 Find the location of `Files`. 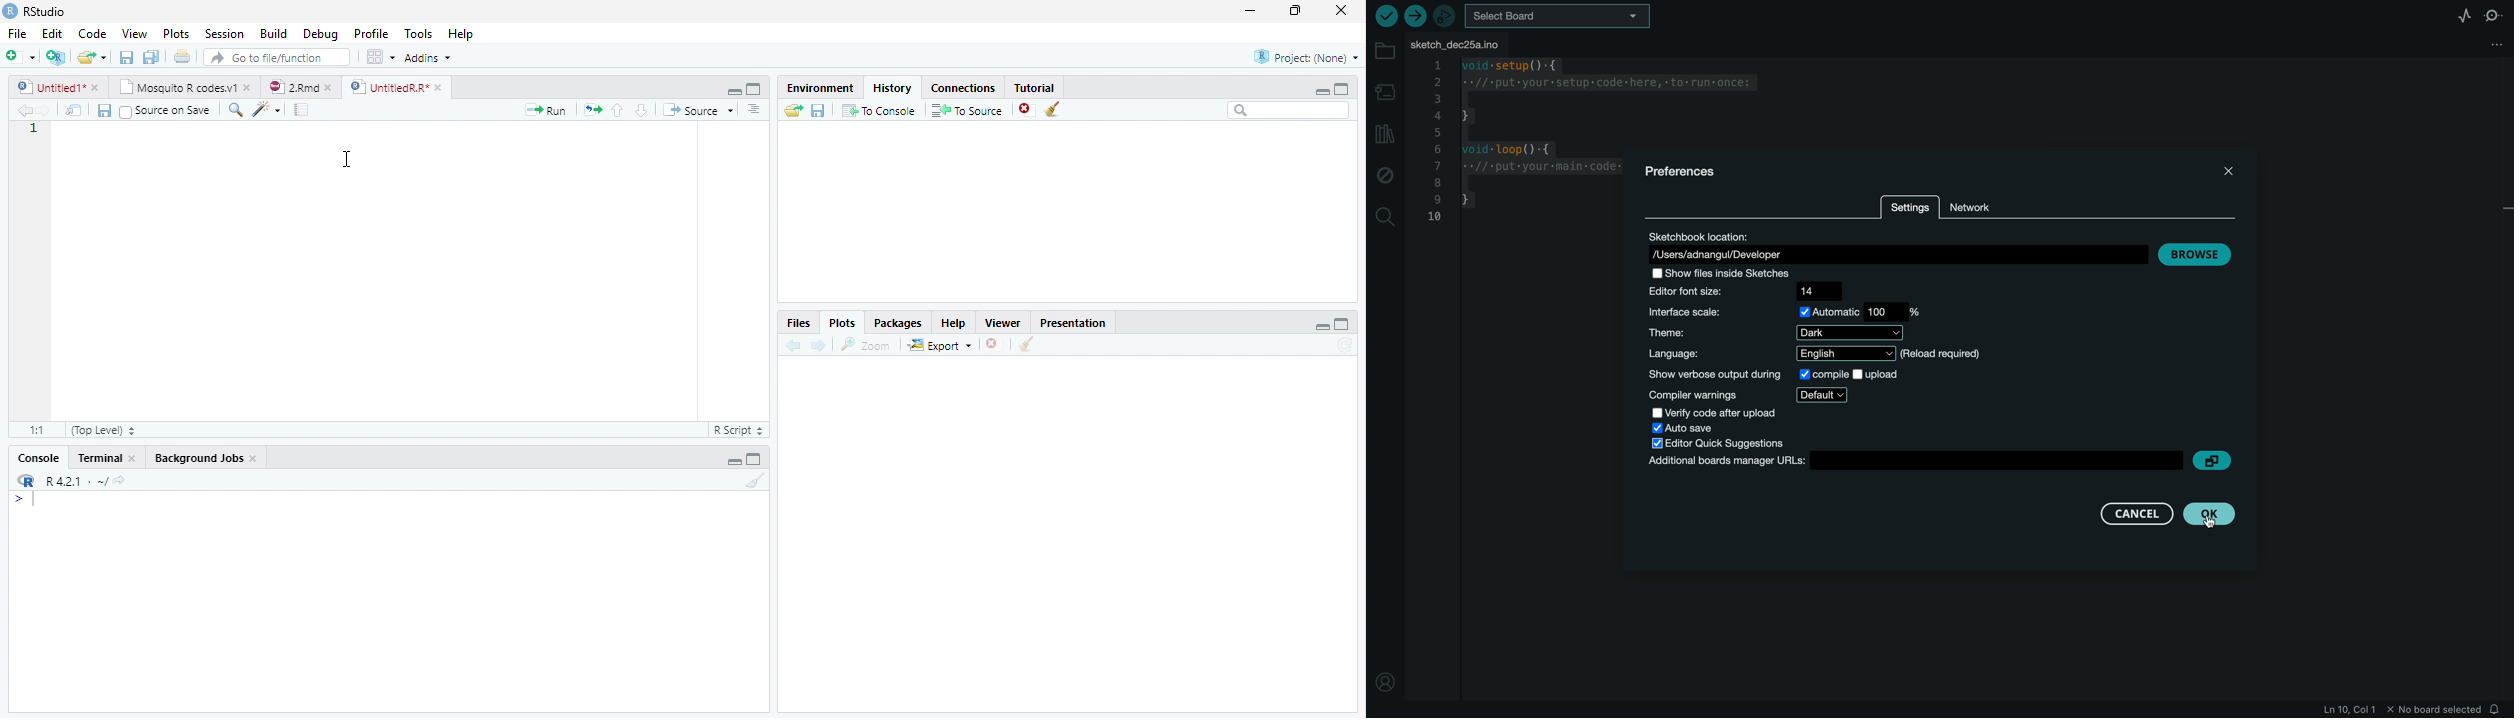

Files is located at coordinates (801, 323).